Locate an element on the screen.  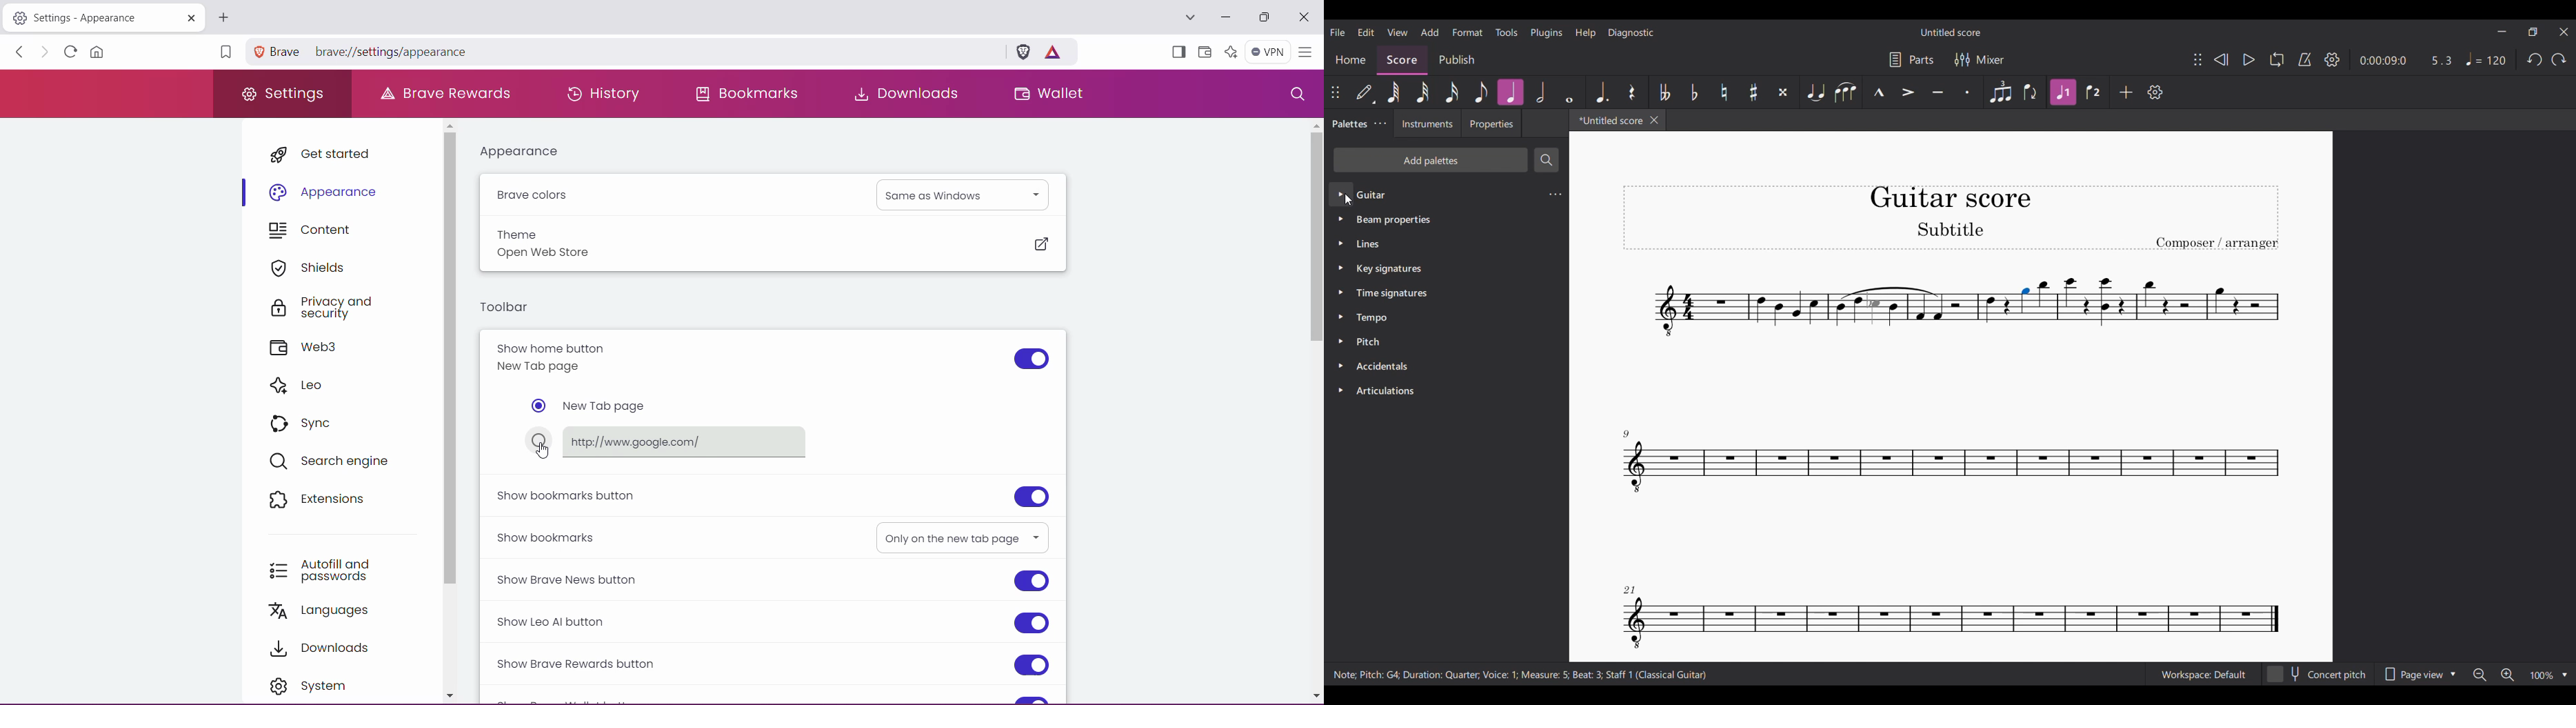
Show Home Button is located at coordinates (576, 357).